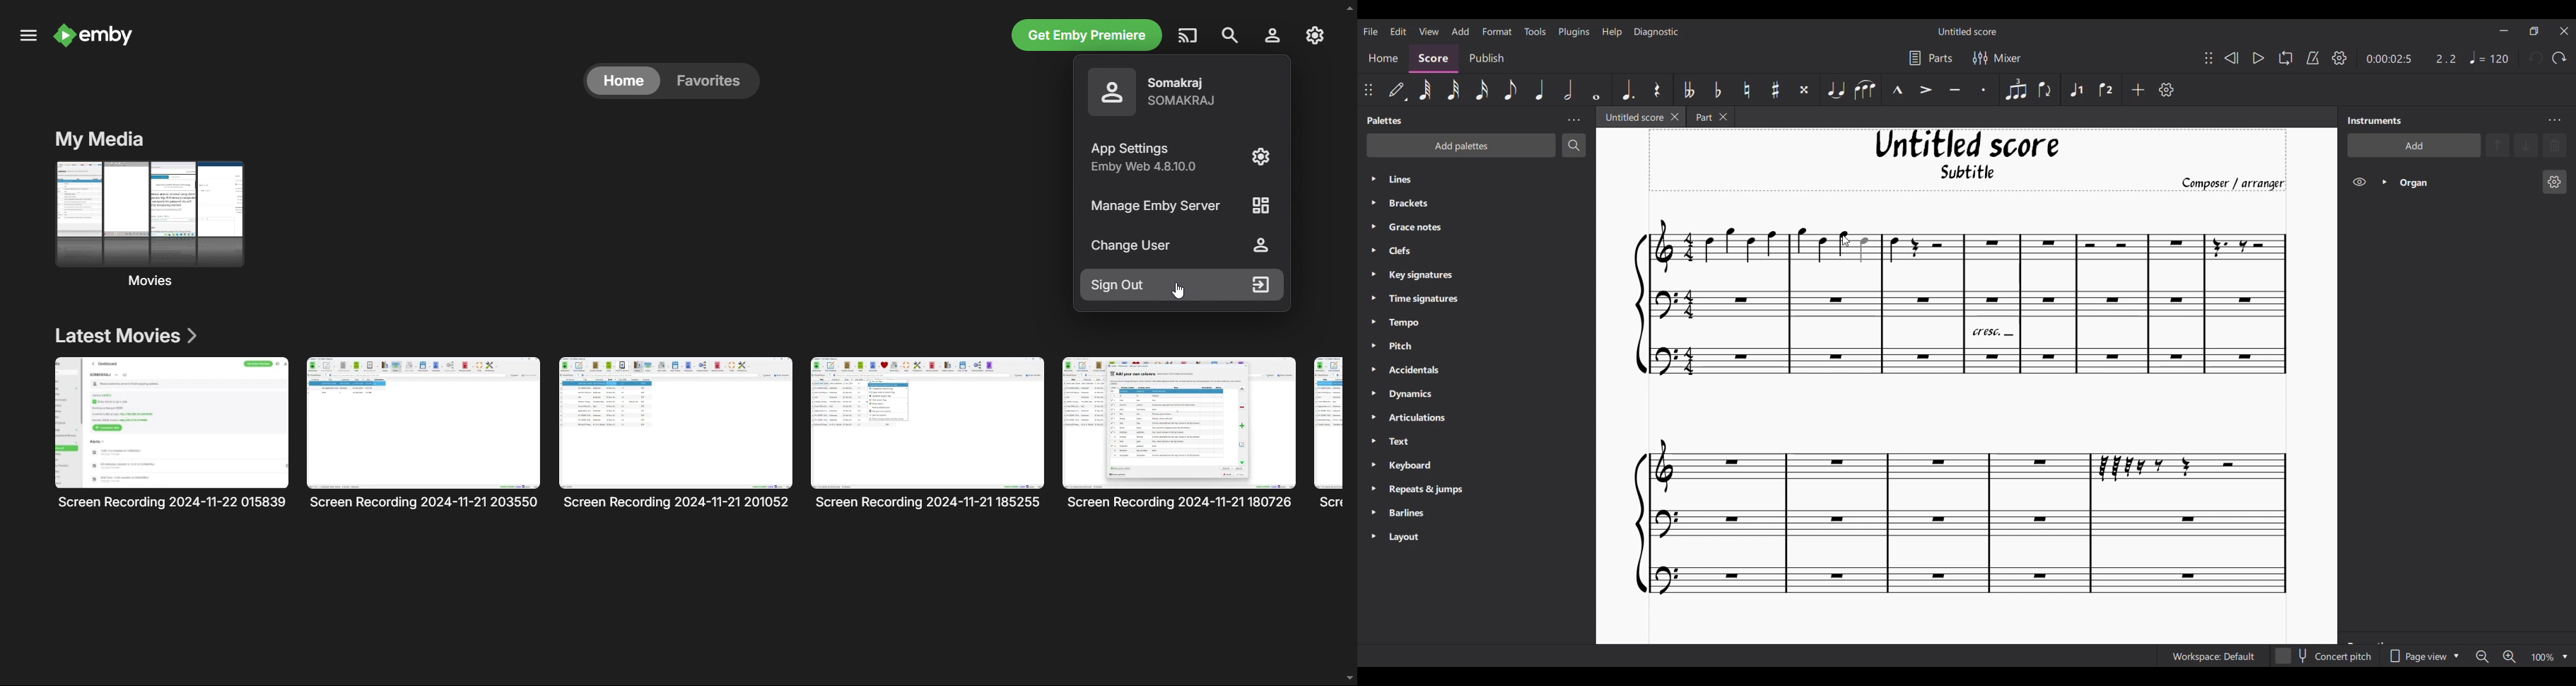 The height and width of the screenshot is (700, 2576). Describe the element at coordinates (1368, 90) in the screenshot. I see `Change position of toolbar attached` at that location.